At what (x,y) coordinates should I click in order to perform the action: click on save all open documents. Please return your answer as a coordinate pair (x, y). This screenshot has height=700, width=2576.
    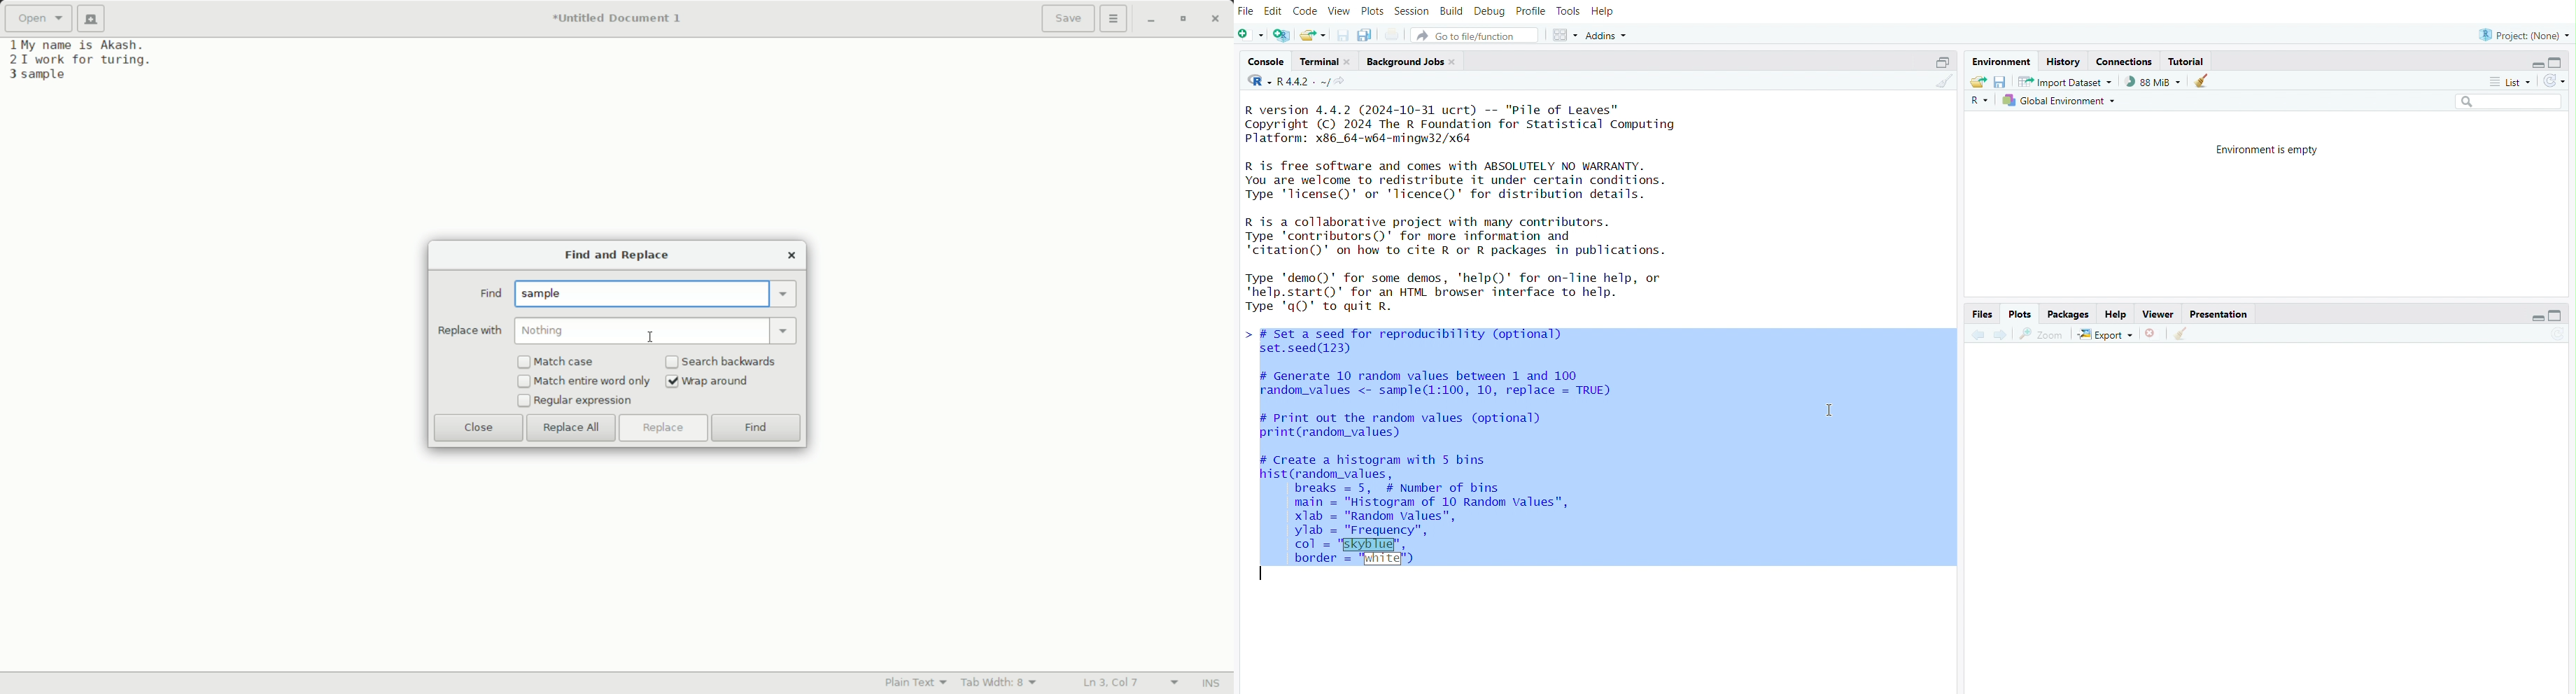
    Looking at the image, I should click on (1367, 35).